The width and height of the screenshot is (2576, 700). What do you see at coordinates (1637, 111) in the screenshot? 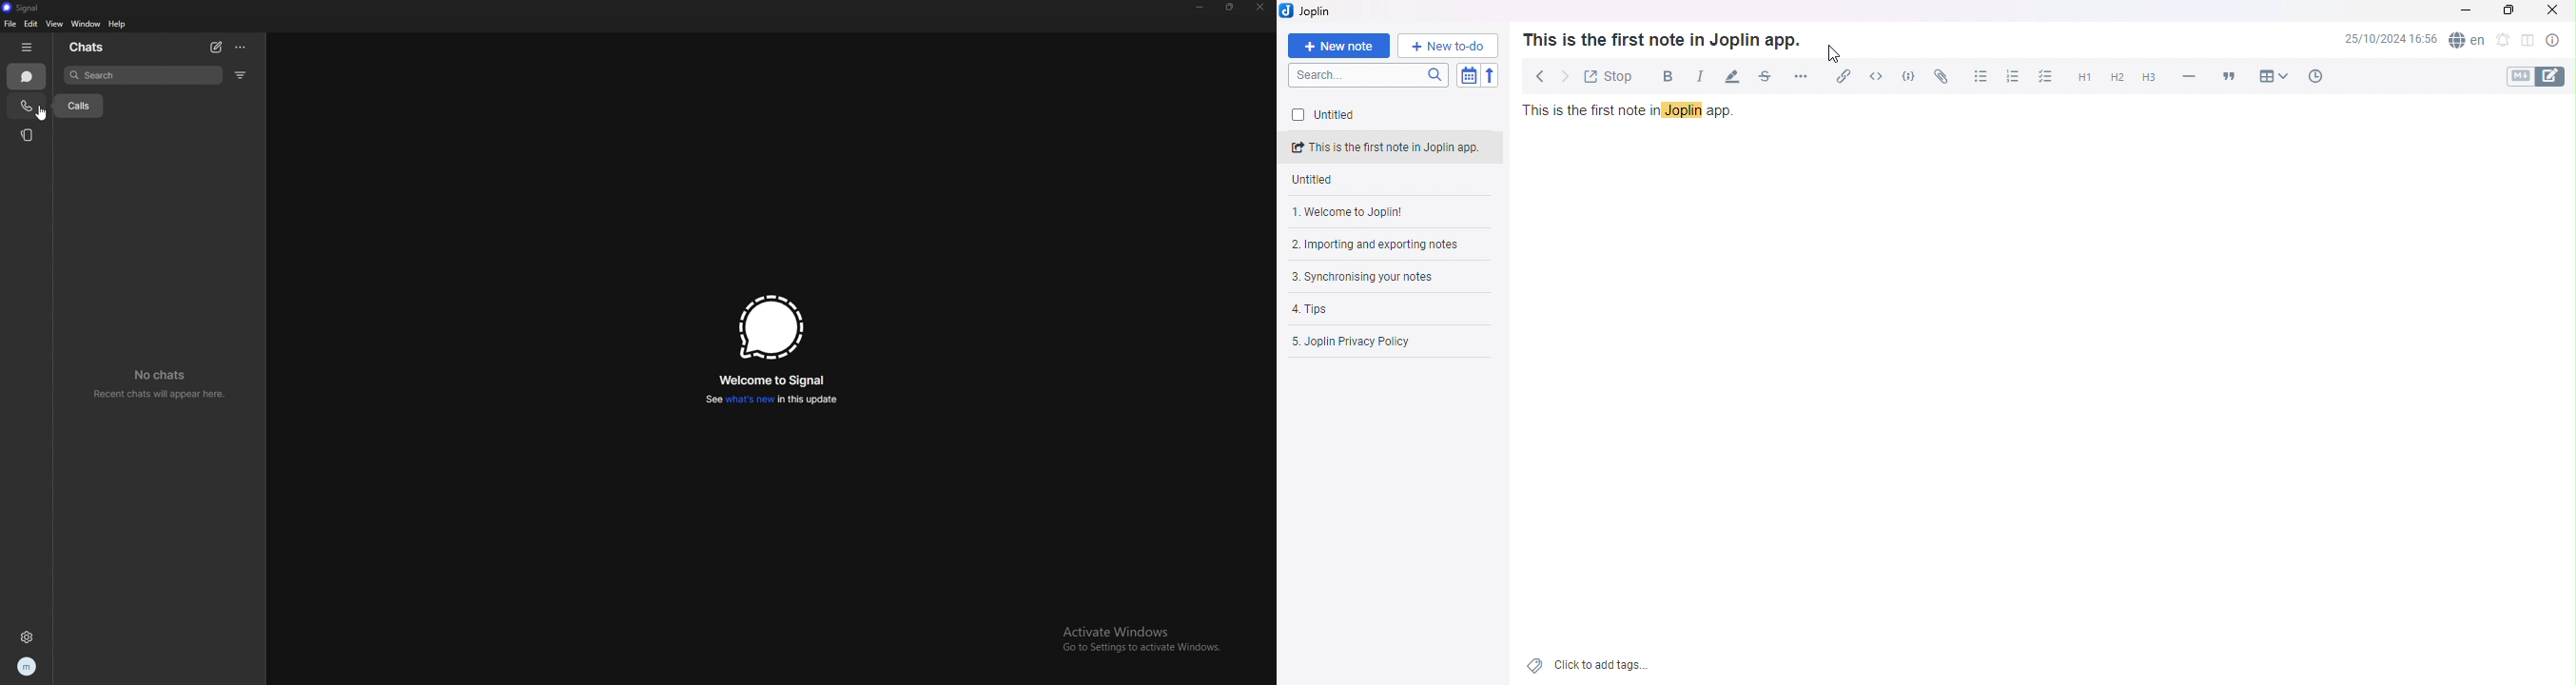
I see `Text in note` at bounding box center [1637, 111].